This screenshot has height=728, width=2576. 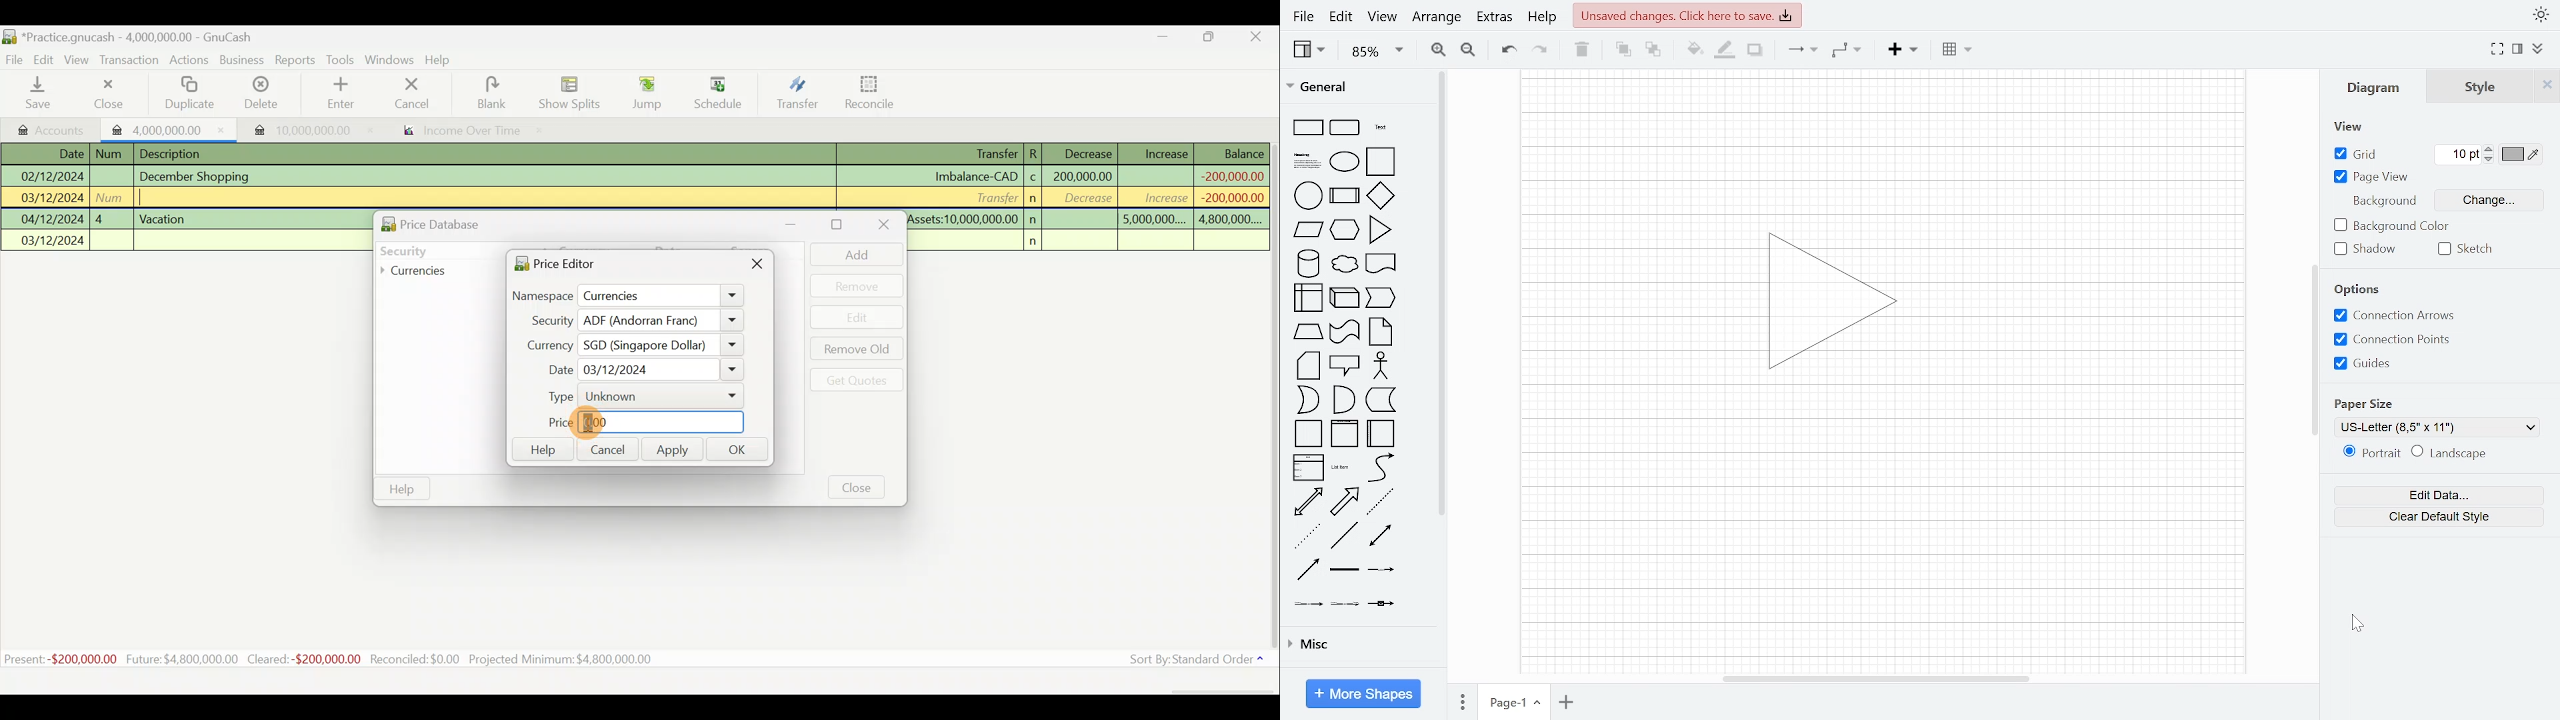 I want to click on Rounded rectangle, so click(x=1344, y=128).